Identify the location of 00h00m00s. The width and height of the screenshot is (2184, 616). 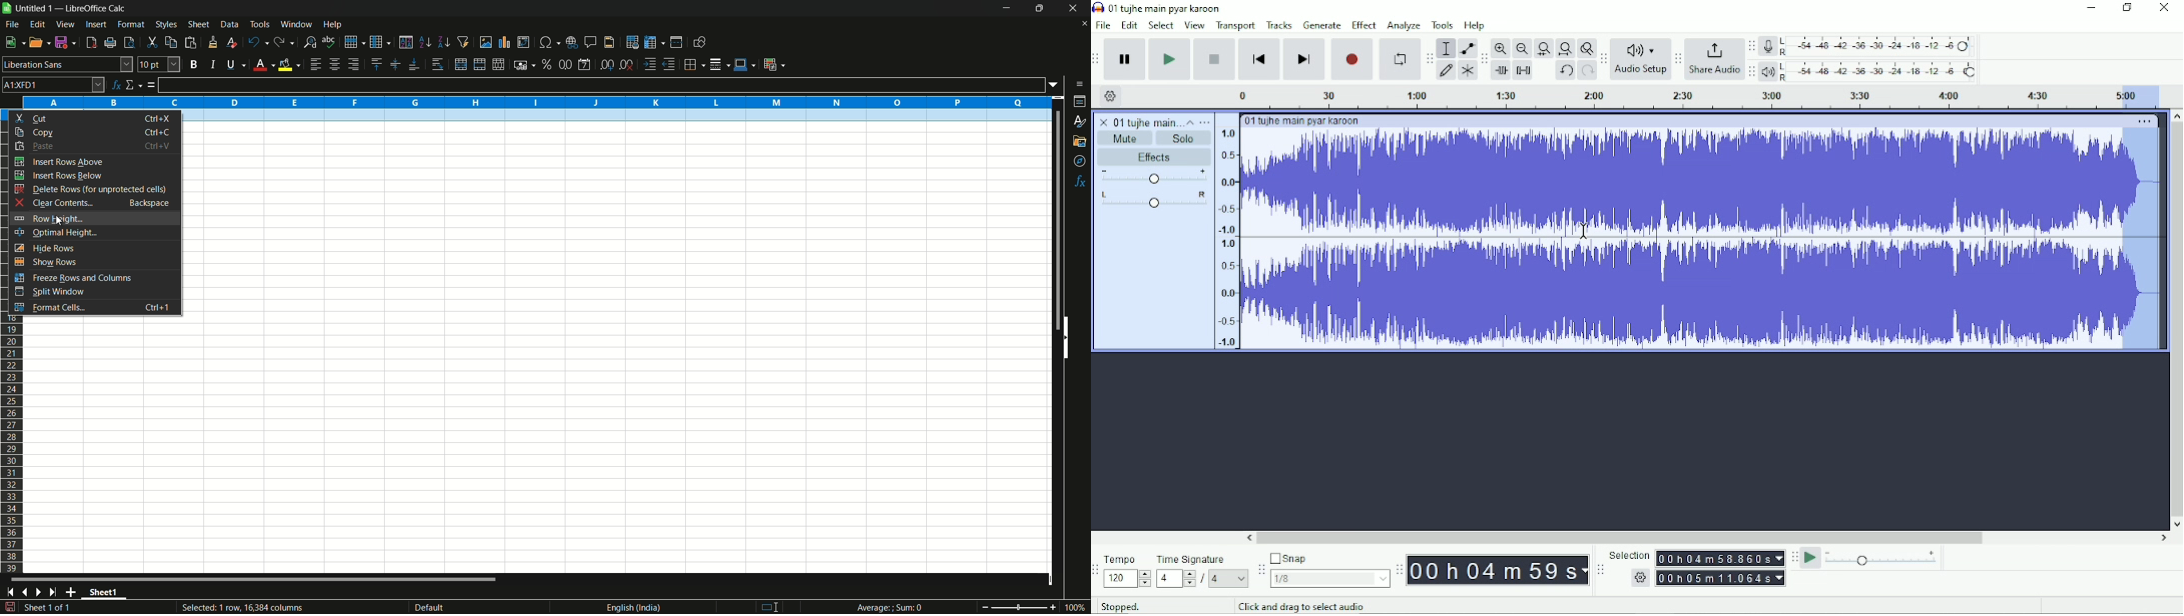
(1499, 571).